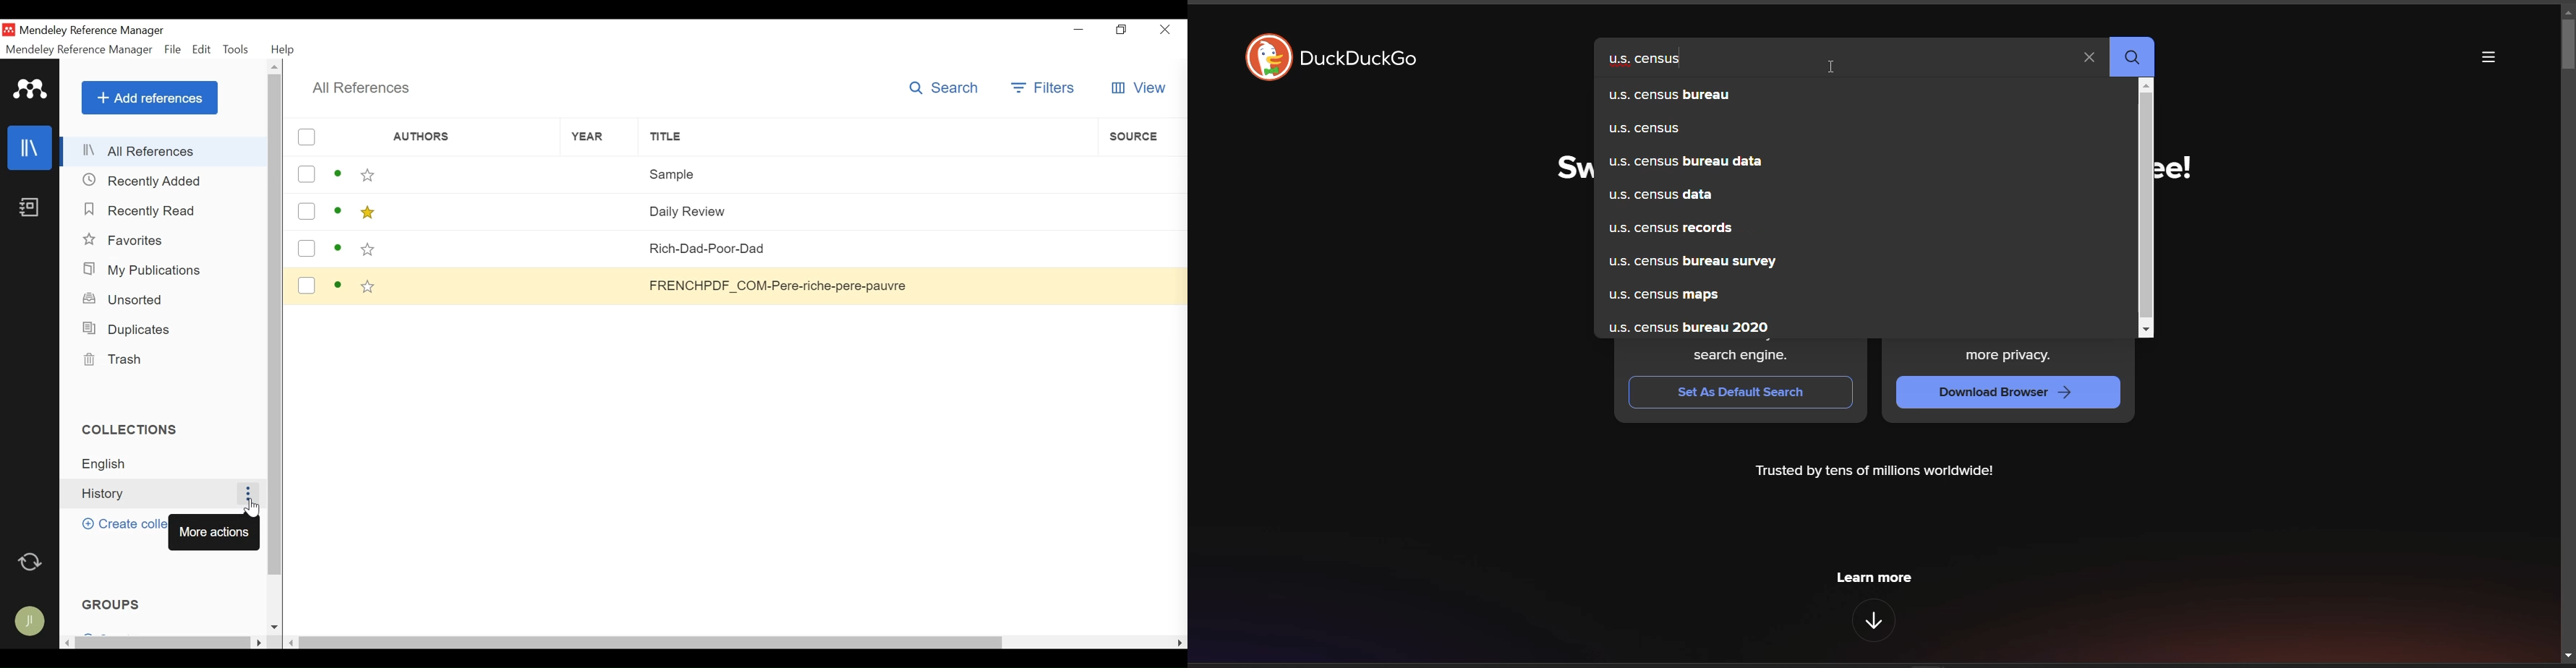 This screenshot has height=672, width=2576. Describe the element at coordinates (274, 340) in the screenshot. I see `Vertical Scroll barn` at that location.